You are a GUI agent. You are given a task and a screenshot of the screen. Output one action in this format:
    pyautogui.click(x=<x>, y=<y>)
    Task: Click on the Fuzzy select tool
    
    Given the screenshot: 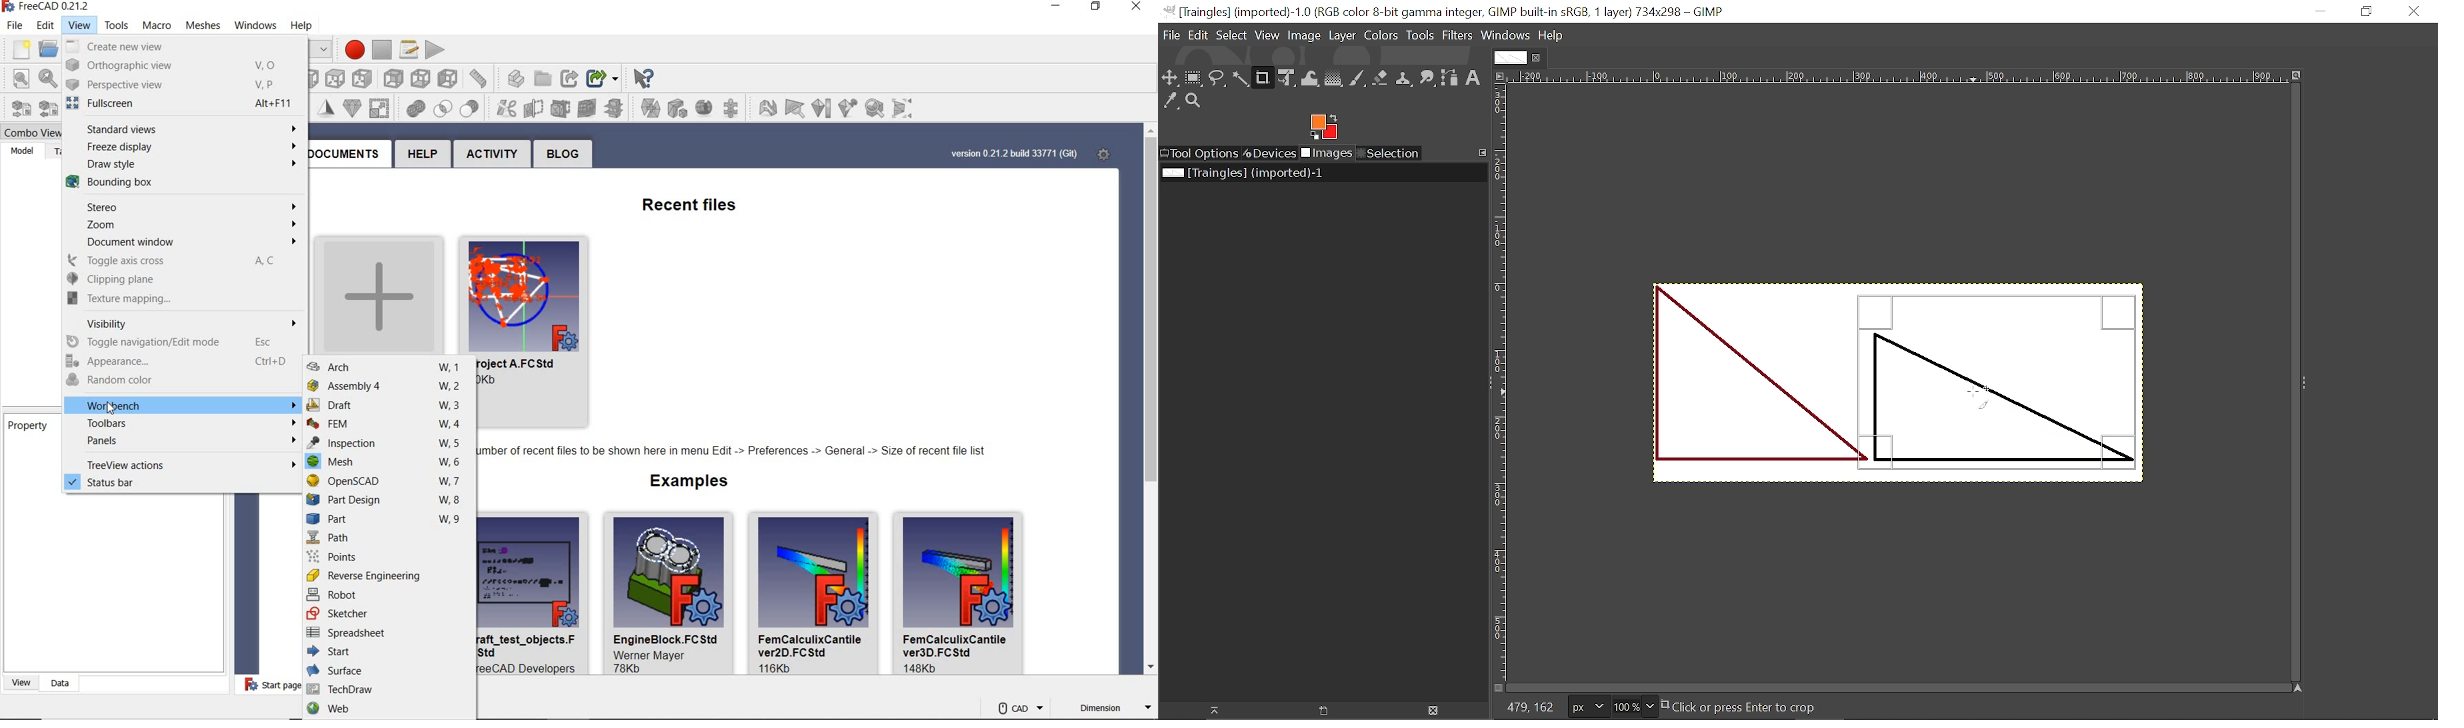 What is the action you would take?
    pyautogui.click(x=1241, y=80)
    